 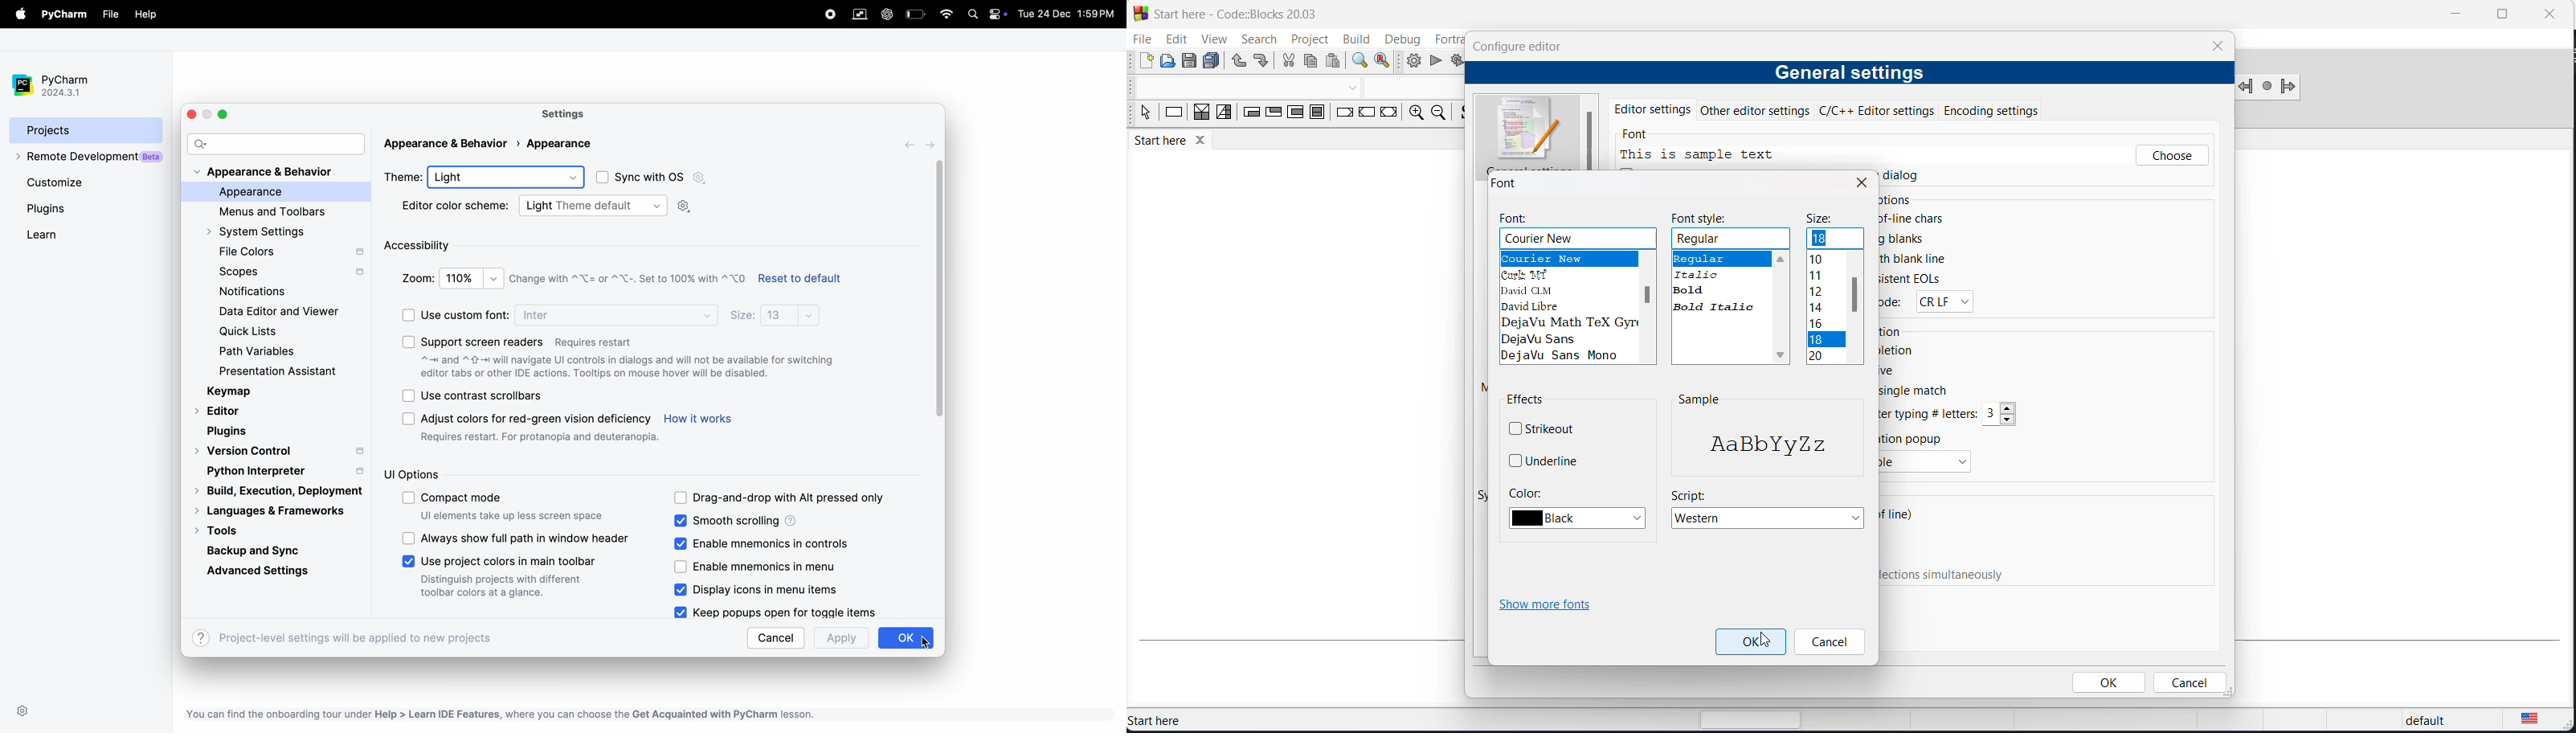 What do you see at coordinates (1456, 62) in the screenshot?
I see `build and run` at bounding box center [1456, 62].